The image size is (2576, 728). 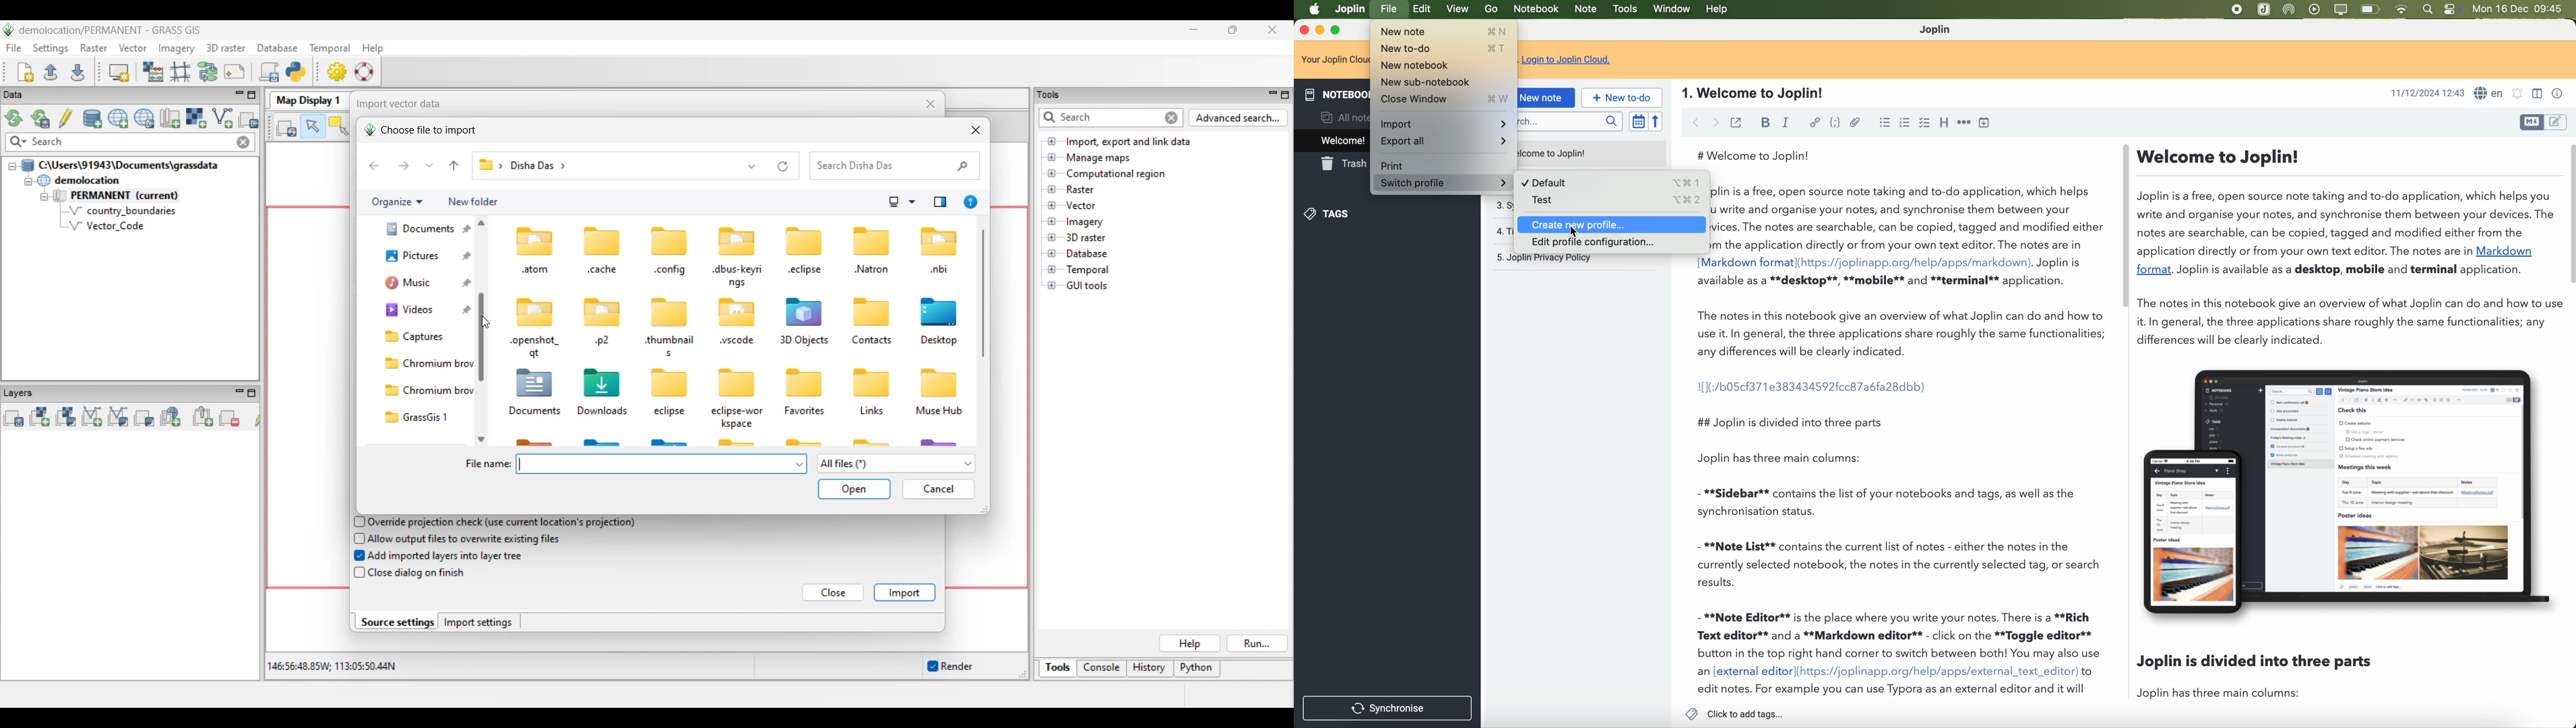 I want to click on checkbox, so click(x=1926, y=123).